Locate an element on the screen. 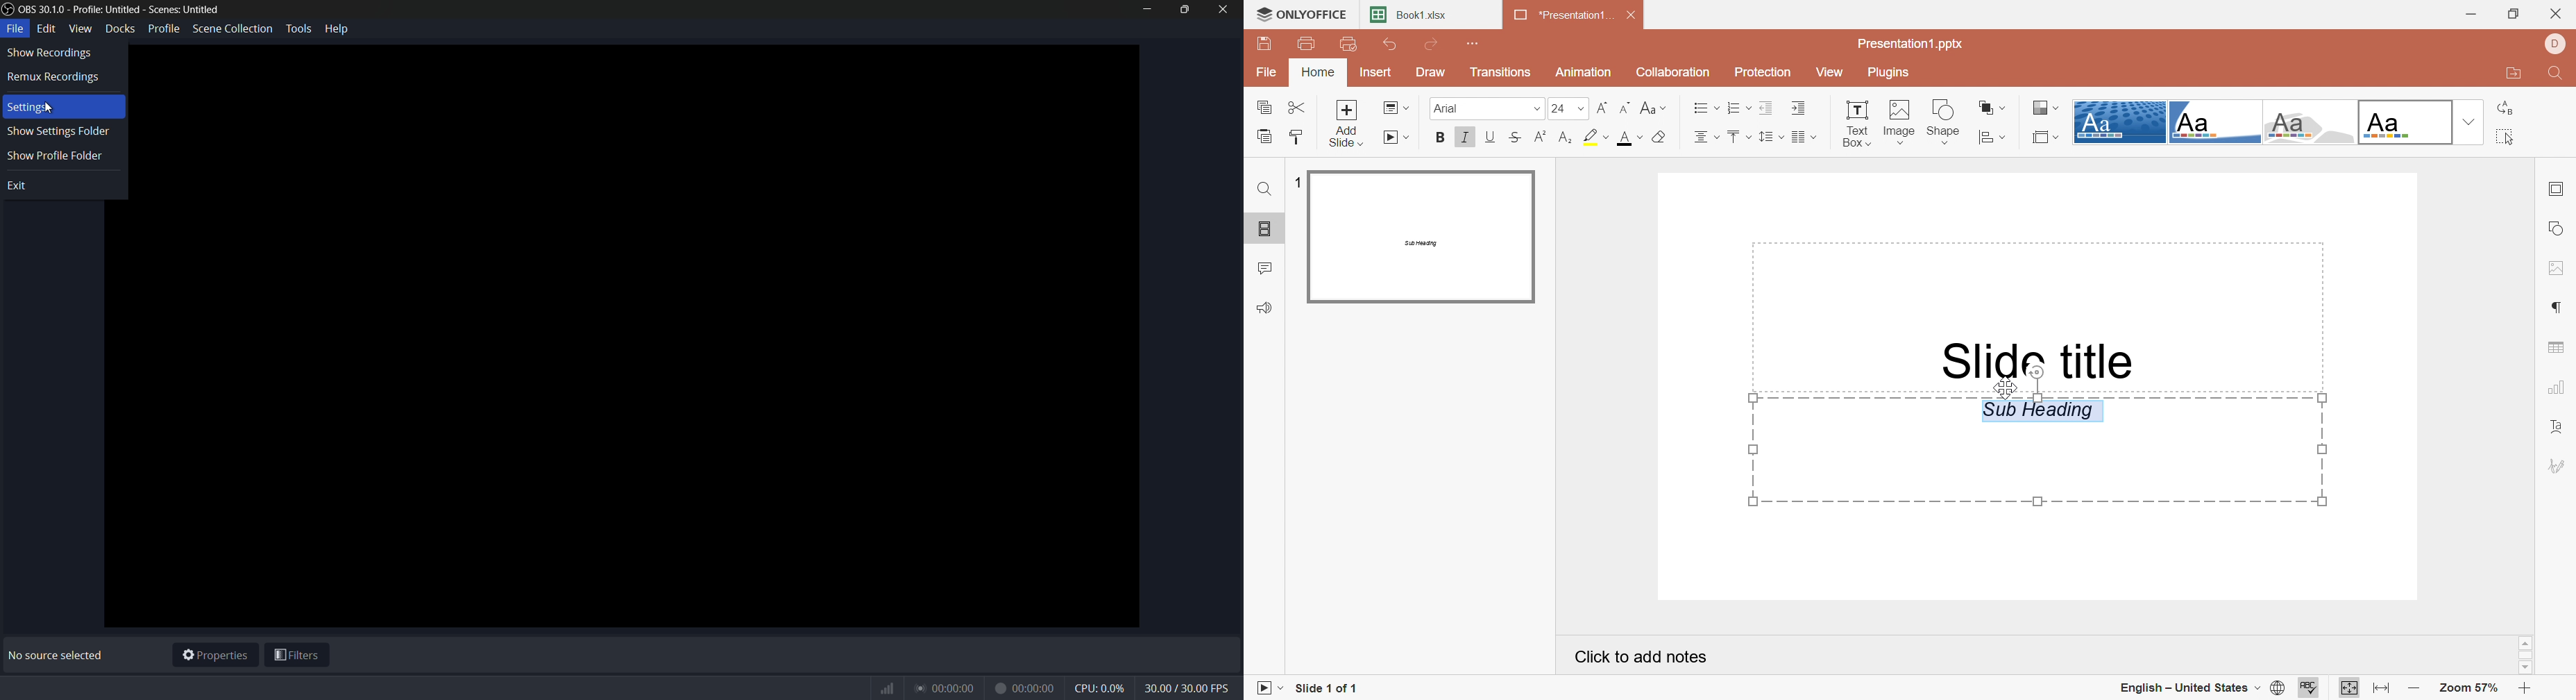 This screenshot has height=700, width=2576. Increase Indent is located at coordinates (1798, 107).